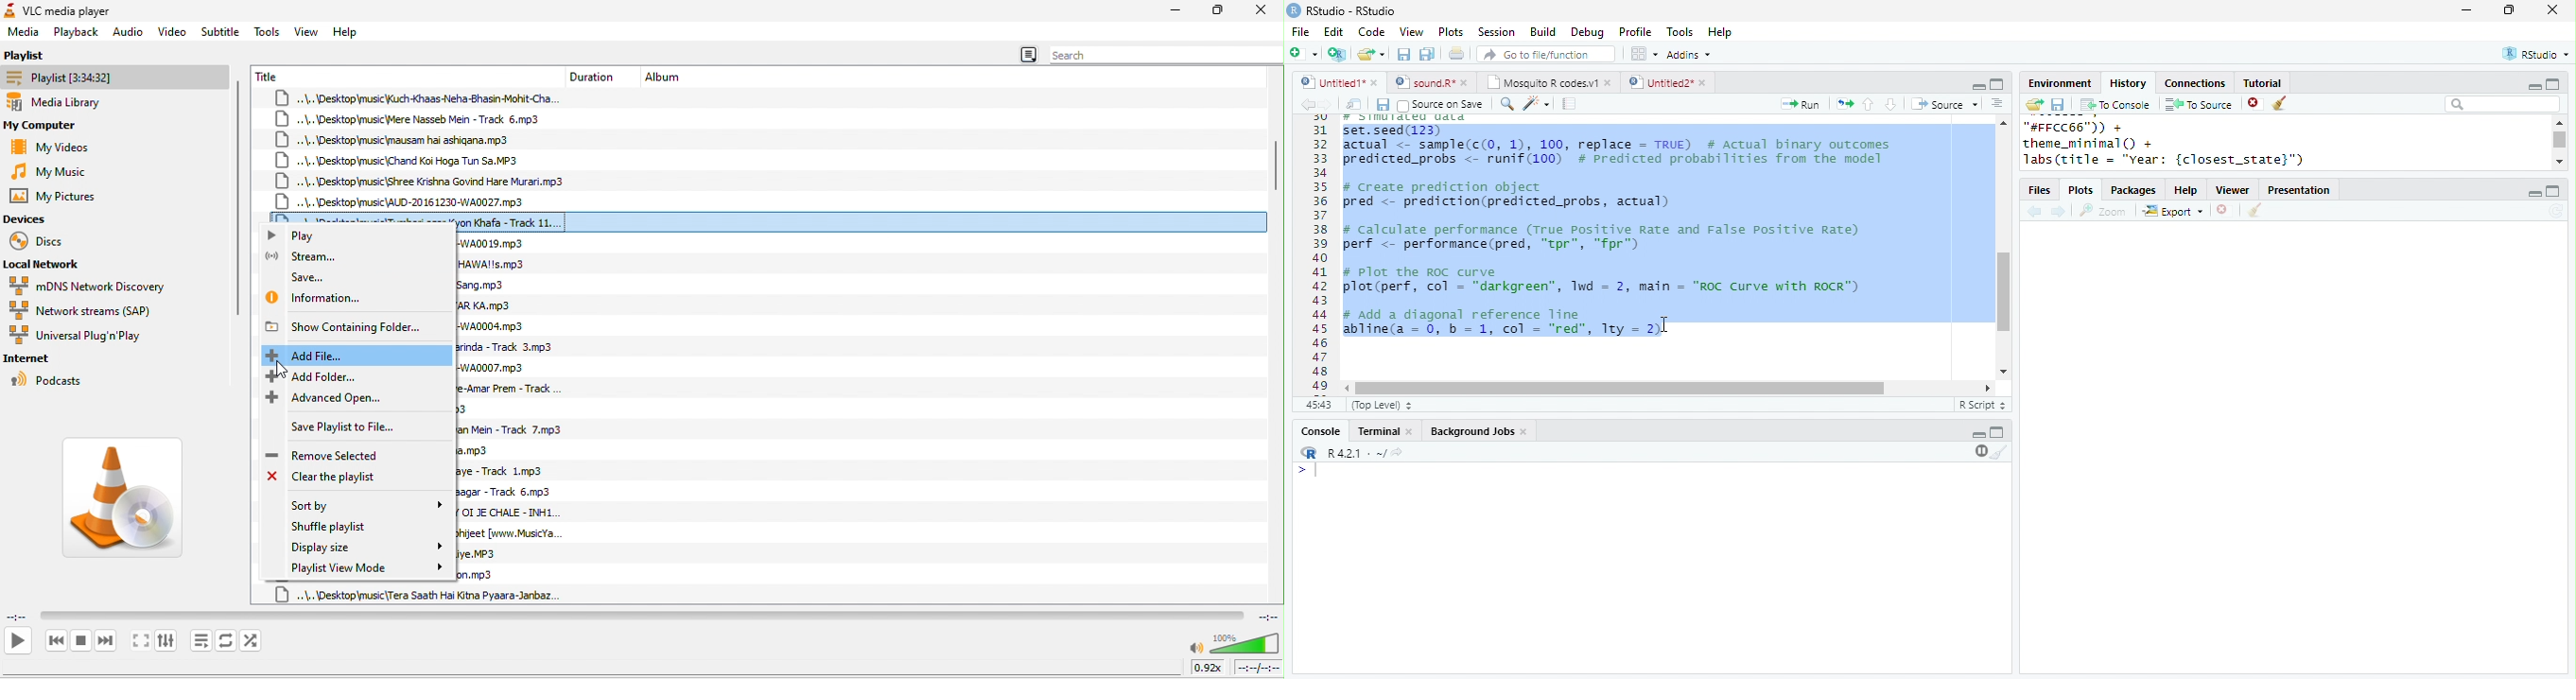 Image resolution: width=2576 pixels, height=700 pixels. What do you see at coordinates (1605, 281) in the screenshot?
I see `# Plot the ROC curveplot(perf, col - "darkgreen”, 1wd = 2, main = "ROC Curve with ROCR")` at bounding box center [1605, 281].